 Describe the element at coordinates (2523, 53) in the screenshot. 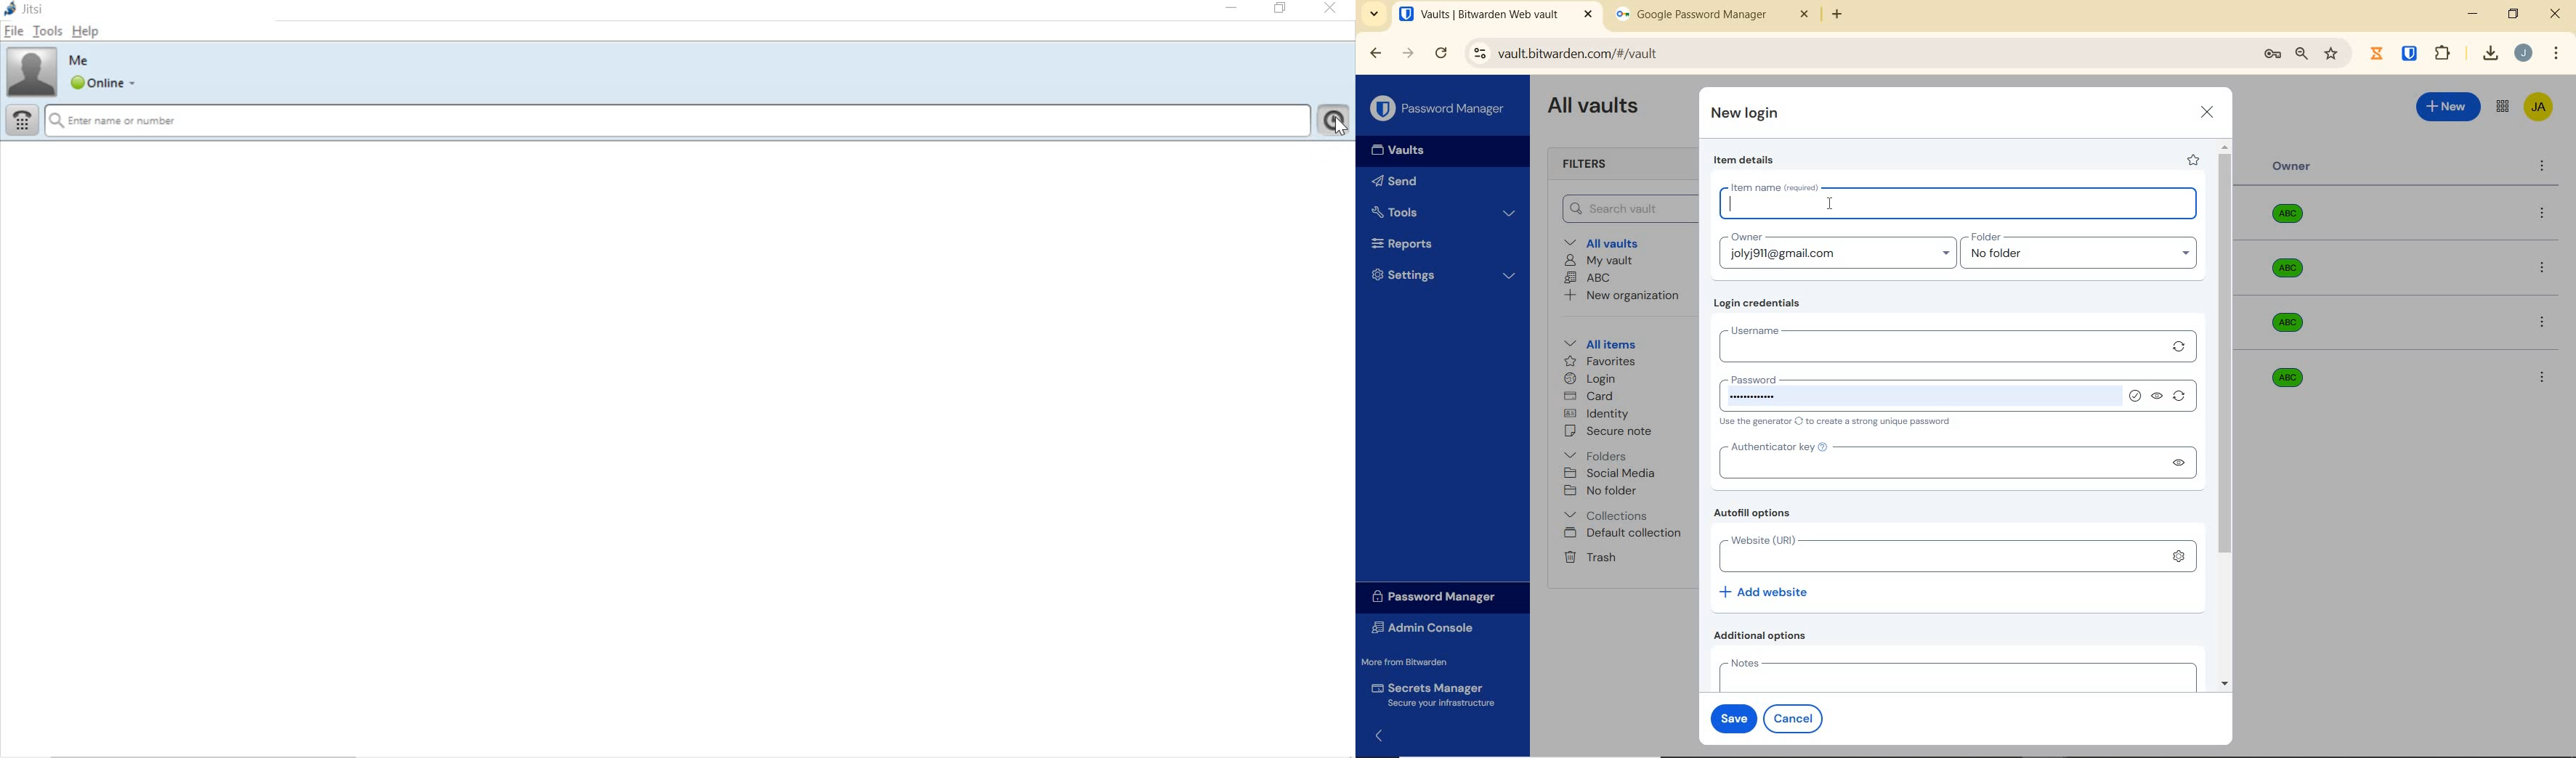

I see `Account` at that location.